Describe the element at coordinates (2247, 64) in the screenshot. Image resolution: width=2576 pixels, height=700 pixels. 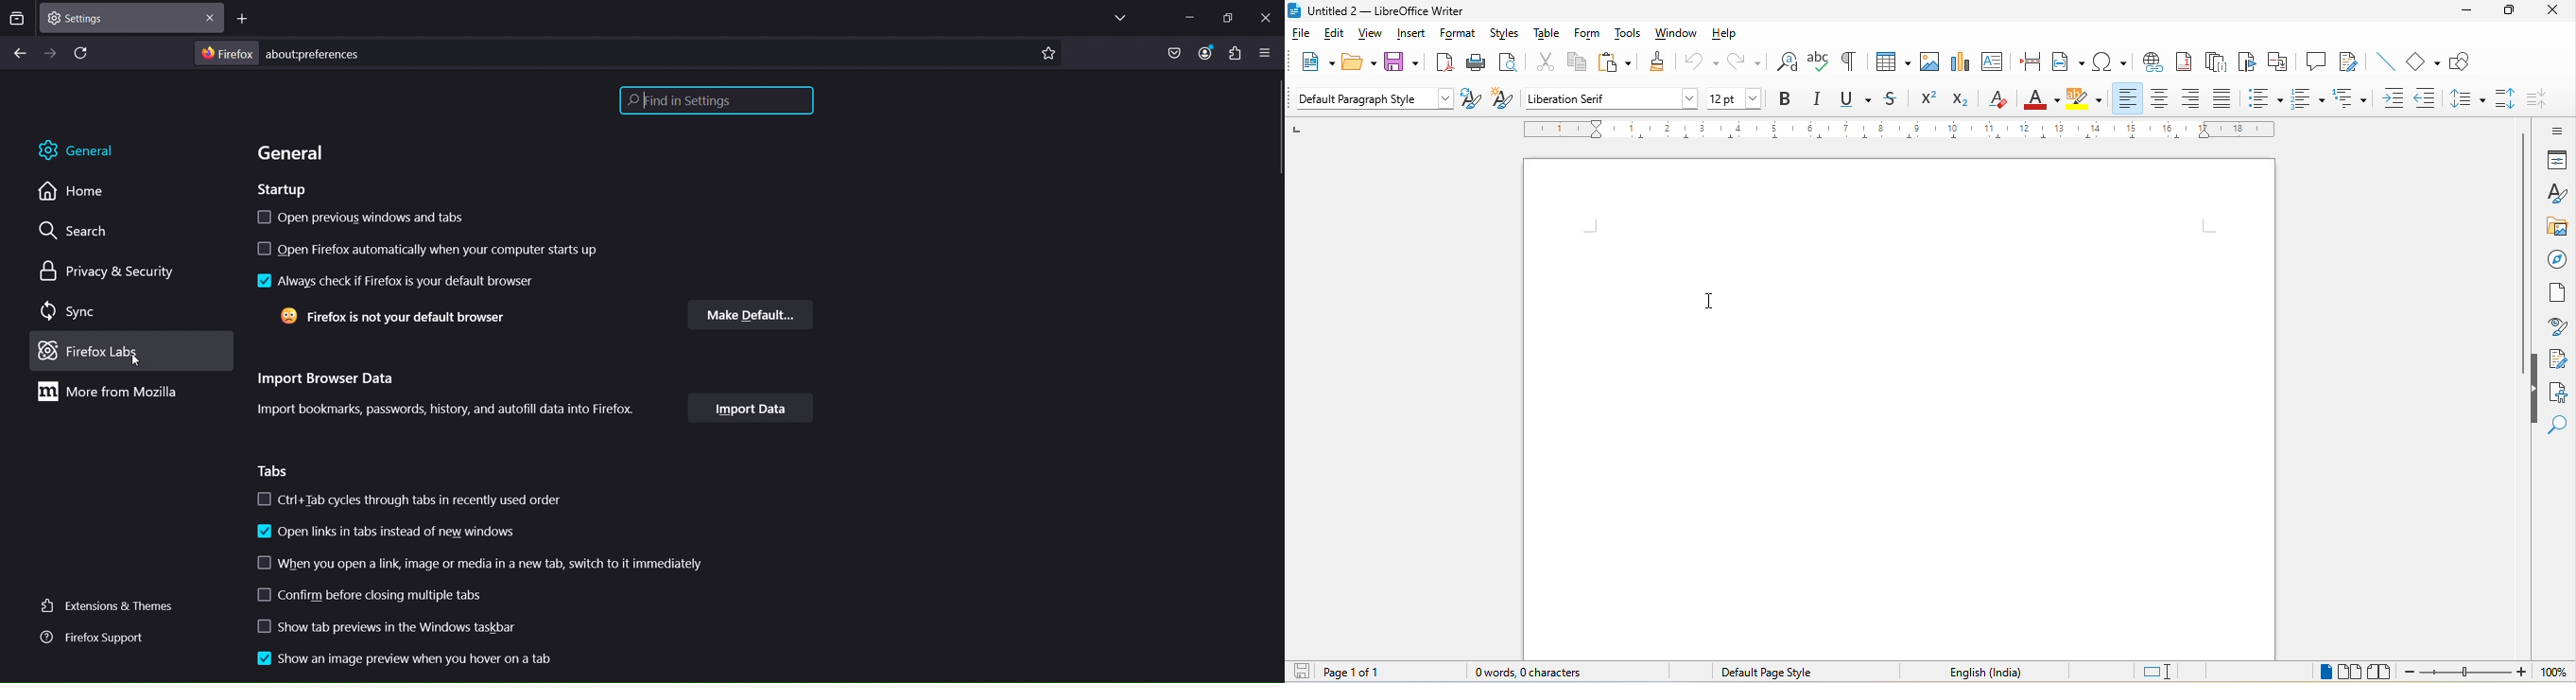
I see `bookmark` at that location.